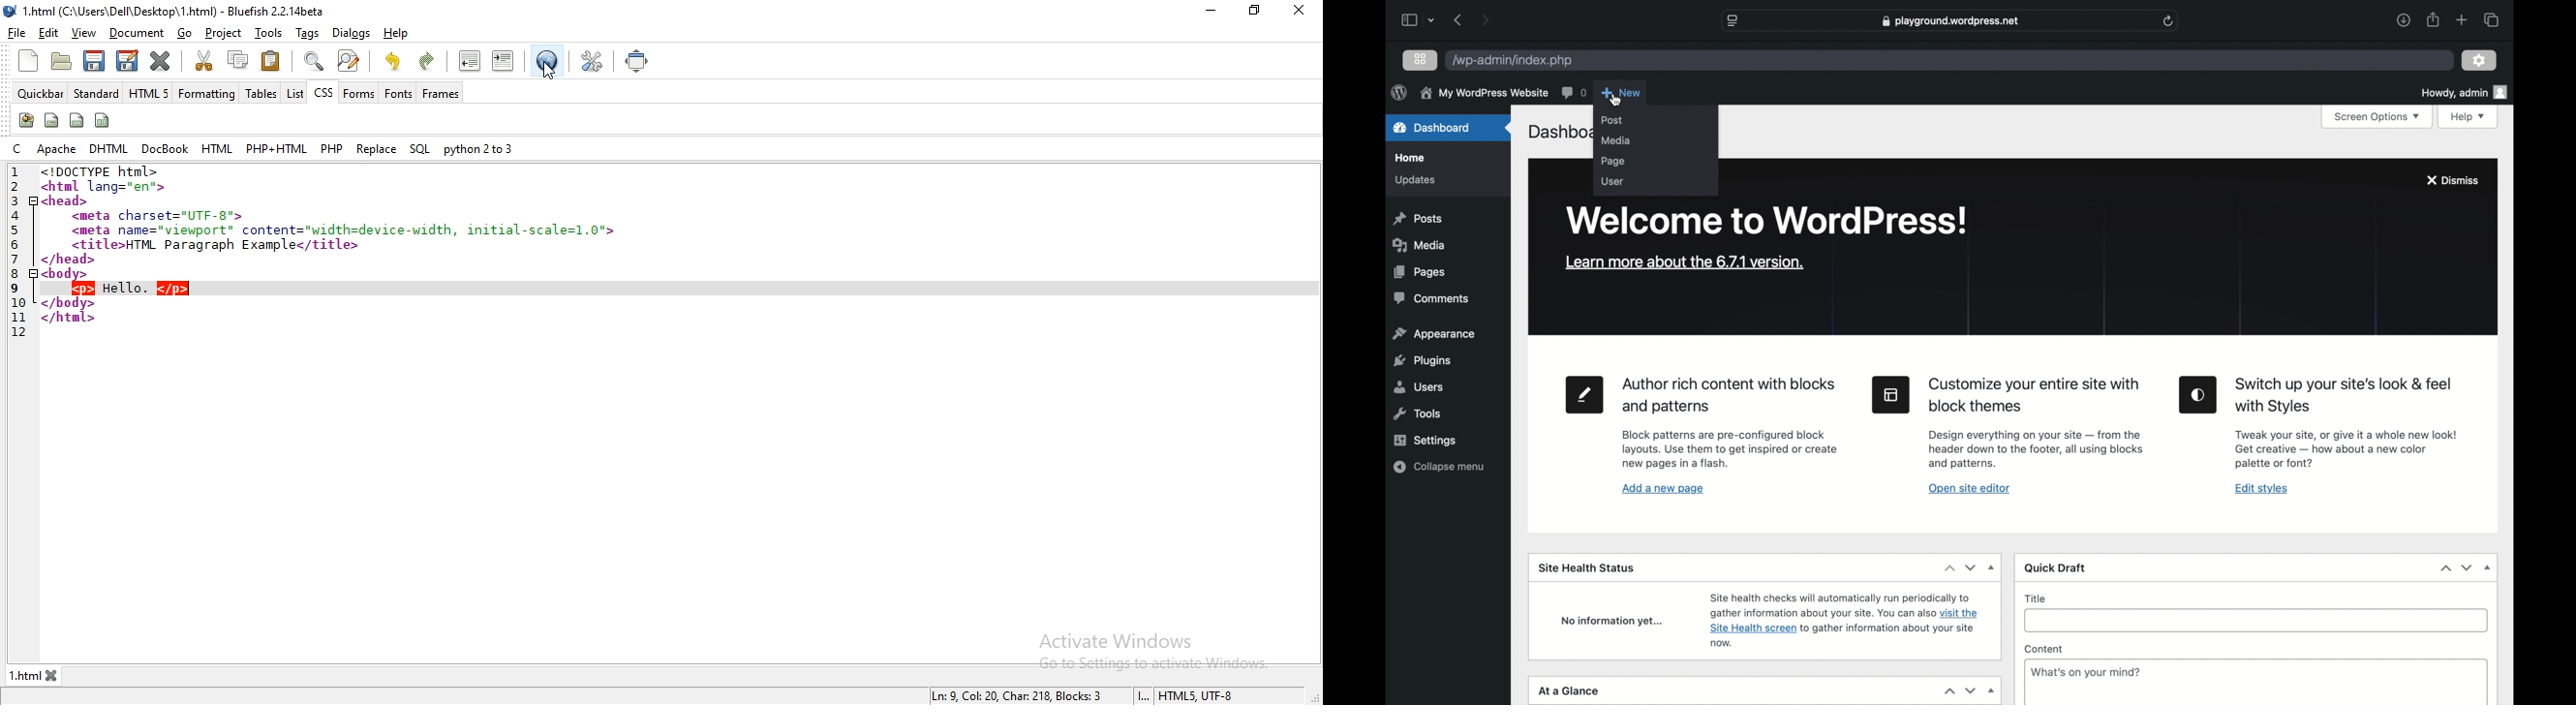 The width and height of the screenshot is (2576, 728). Describe the element at coordinates (1621, 93) in the screenshot. I see `new` at that location.